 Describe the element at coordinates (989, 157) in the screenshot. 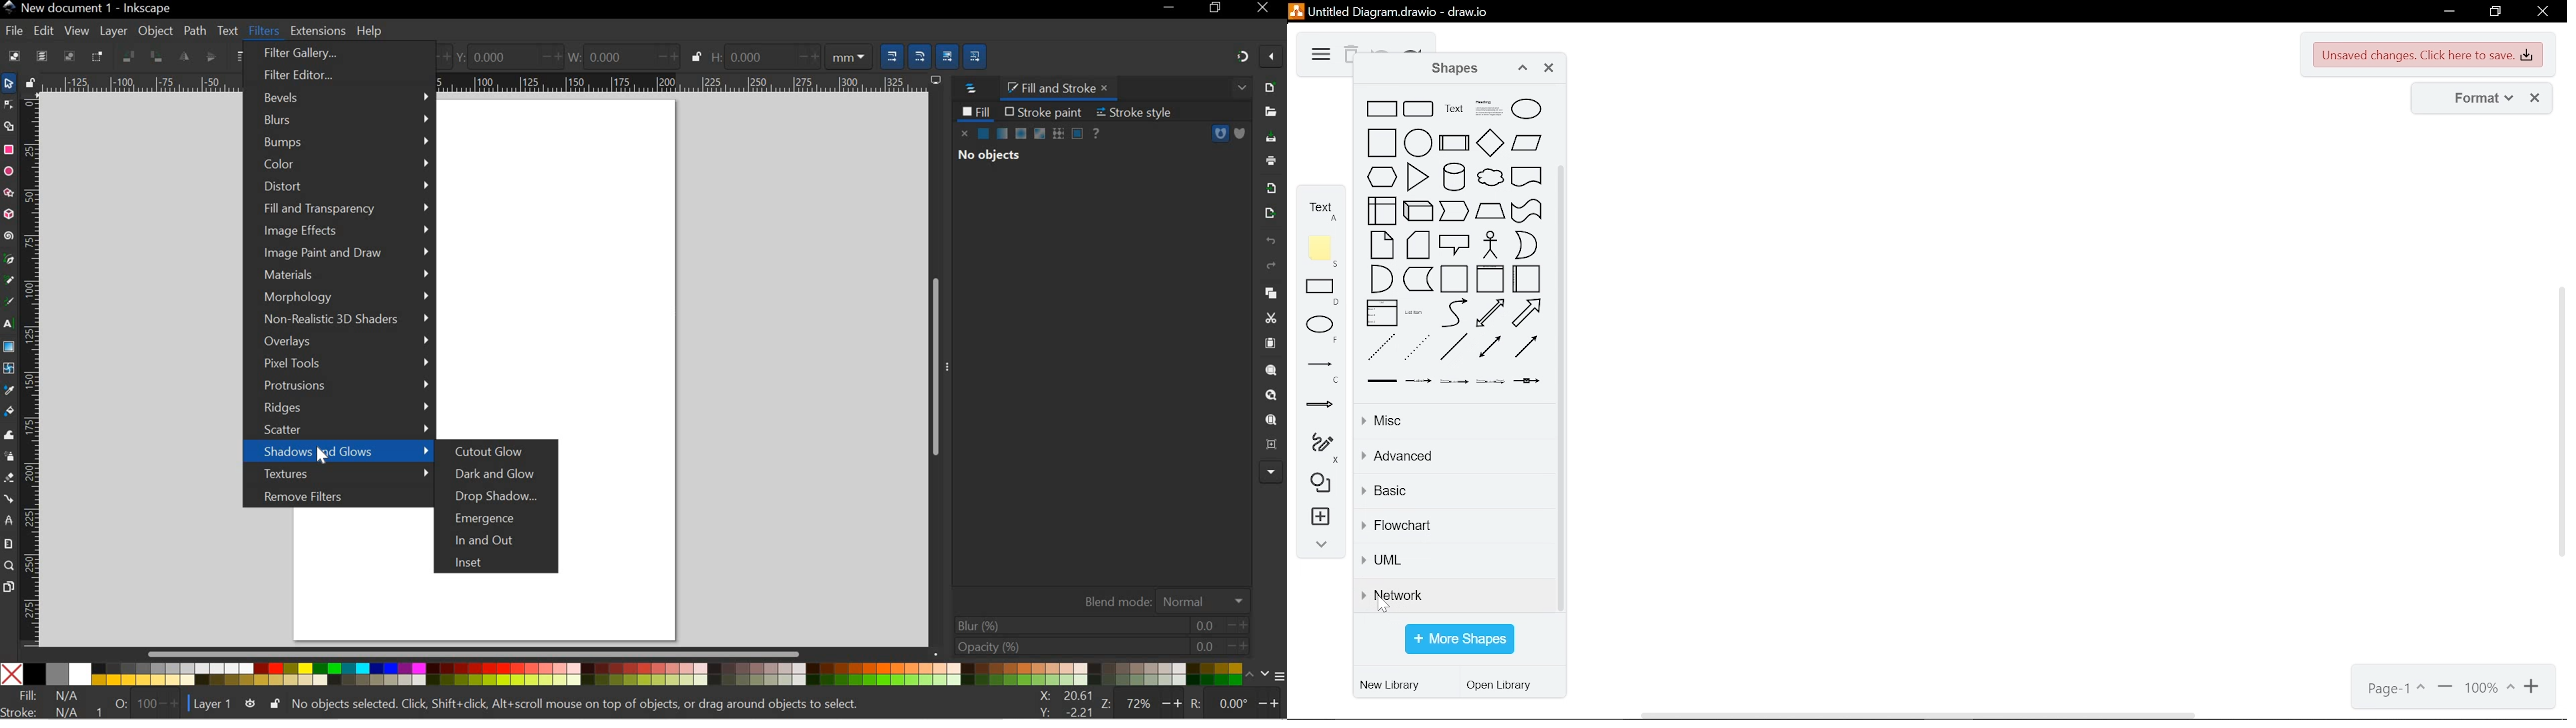

I see `NO OBJECTS` at that location.